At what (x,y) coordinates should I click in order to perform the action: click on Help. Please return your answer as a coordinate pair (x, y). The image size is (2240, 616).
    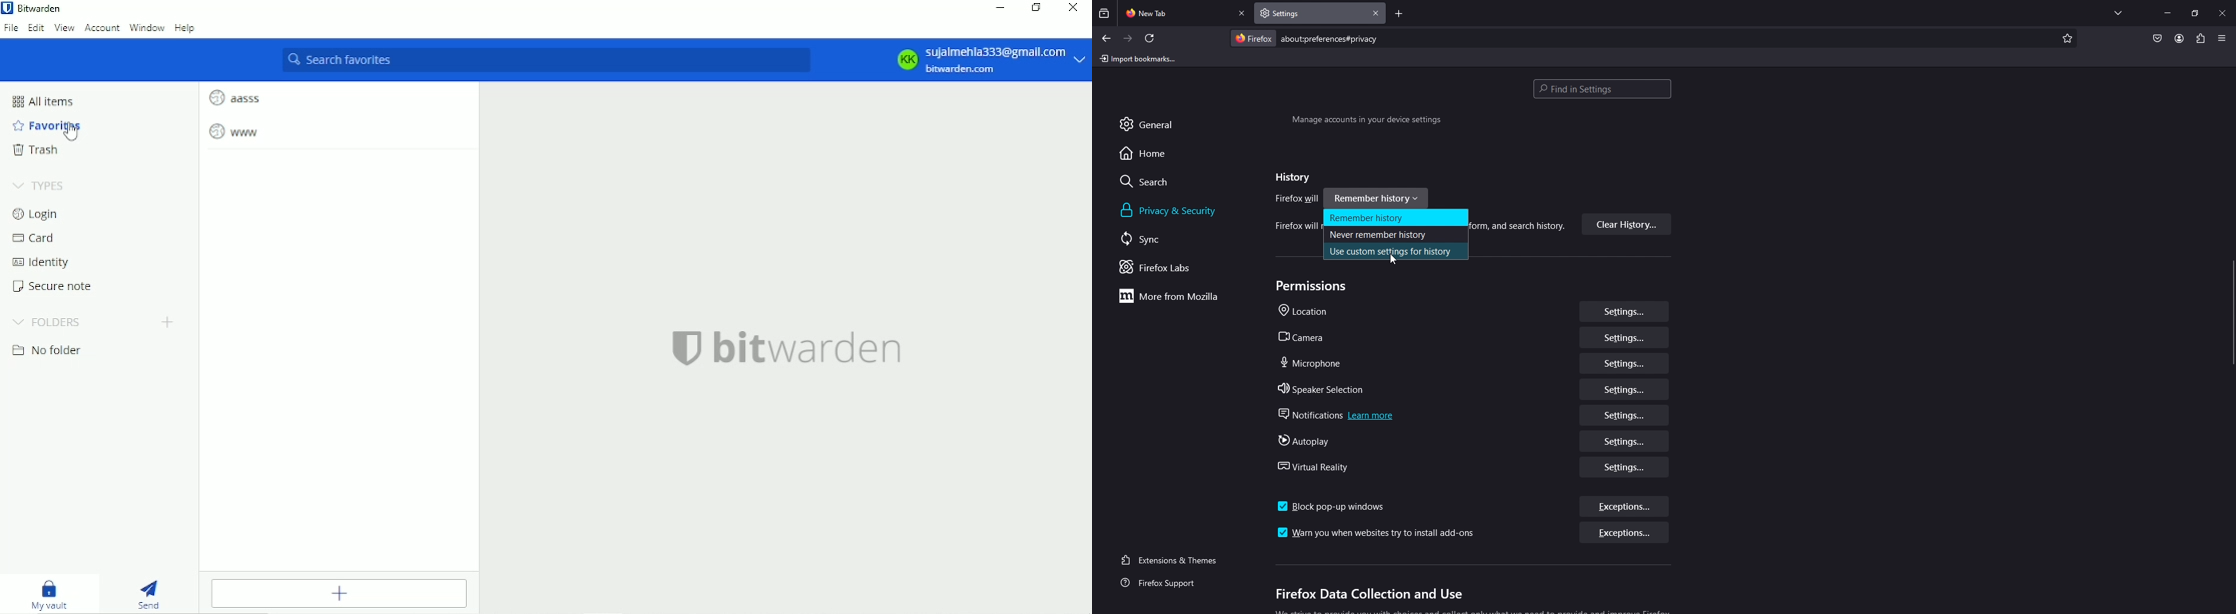
    Looking at the image, I should click on (186, 30).